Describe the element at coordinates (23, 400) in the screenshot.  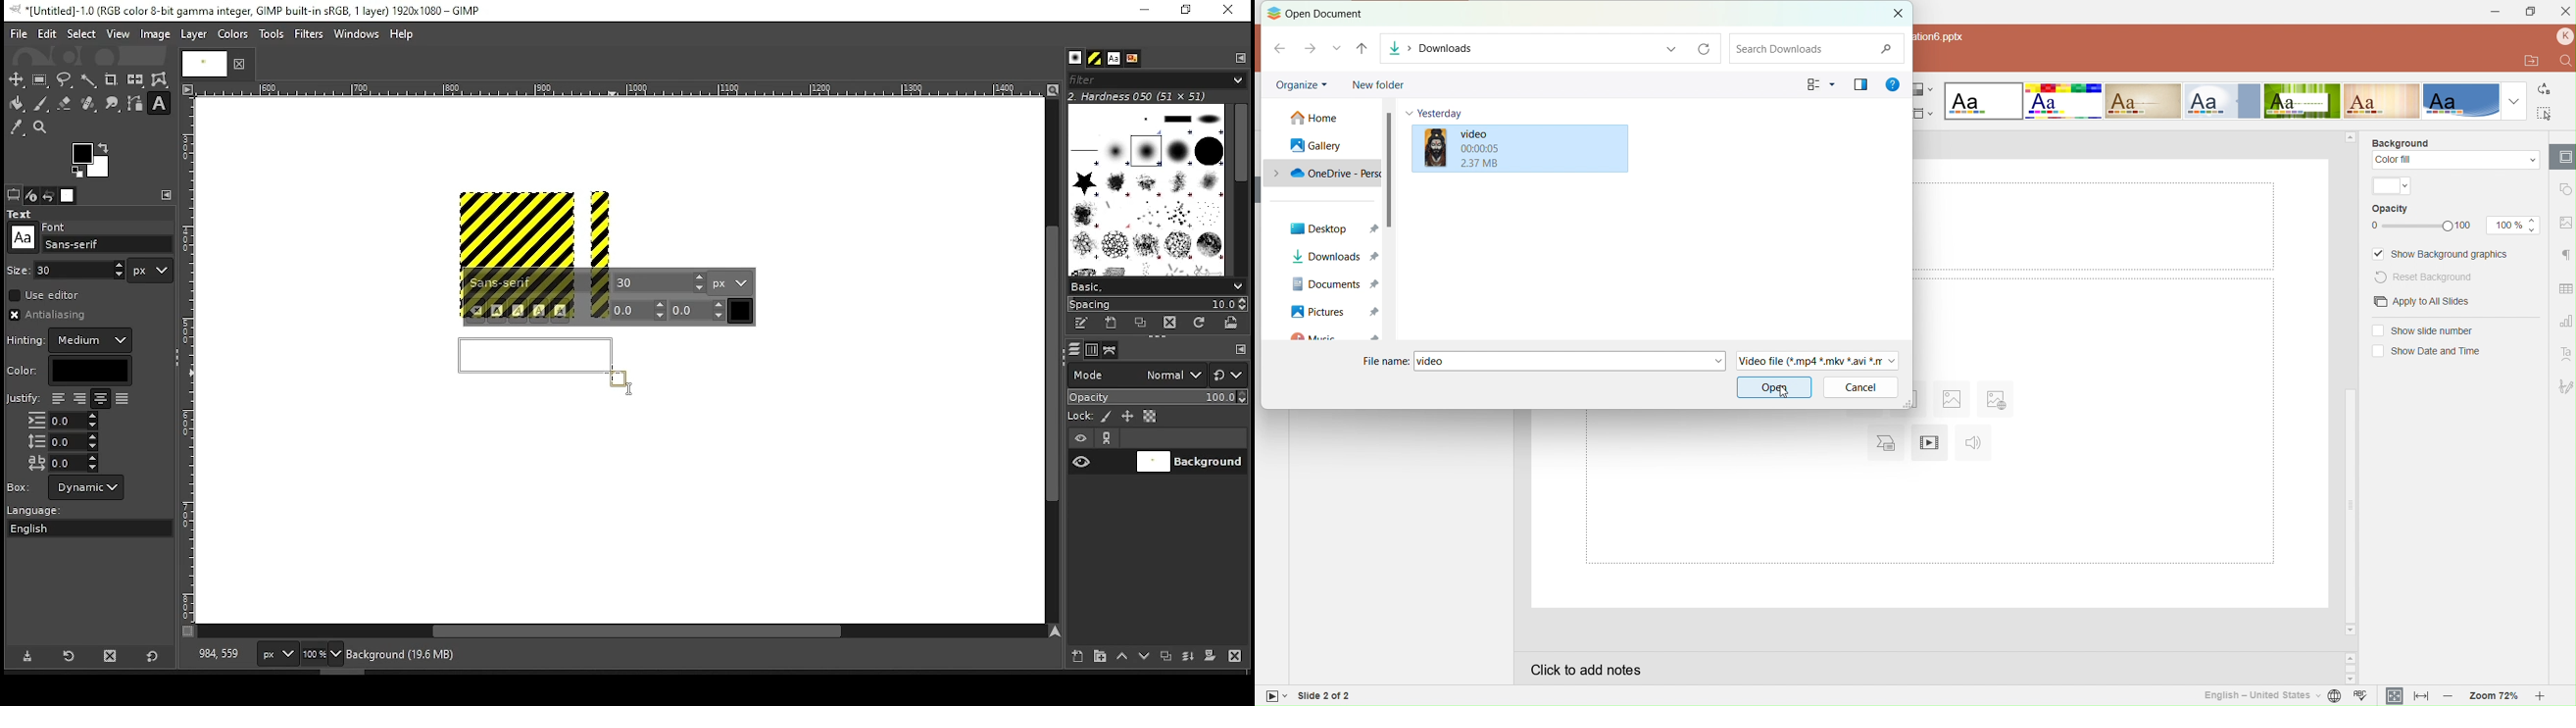
I see `` at that location.